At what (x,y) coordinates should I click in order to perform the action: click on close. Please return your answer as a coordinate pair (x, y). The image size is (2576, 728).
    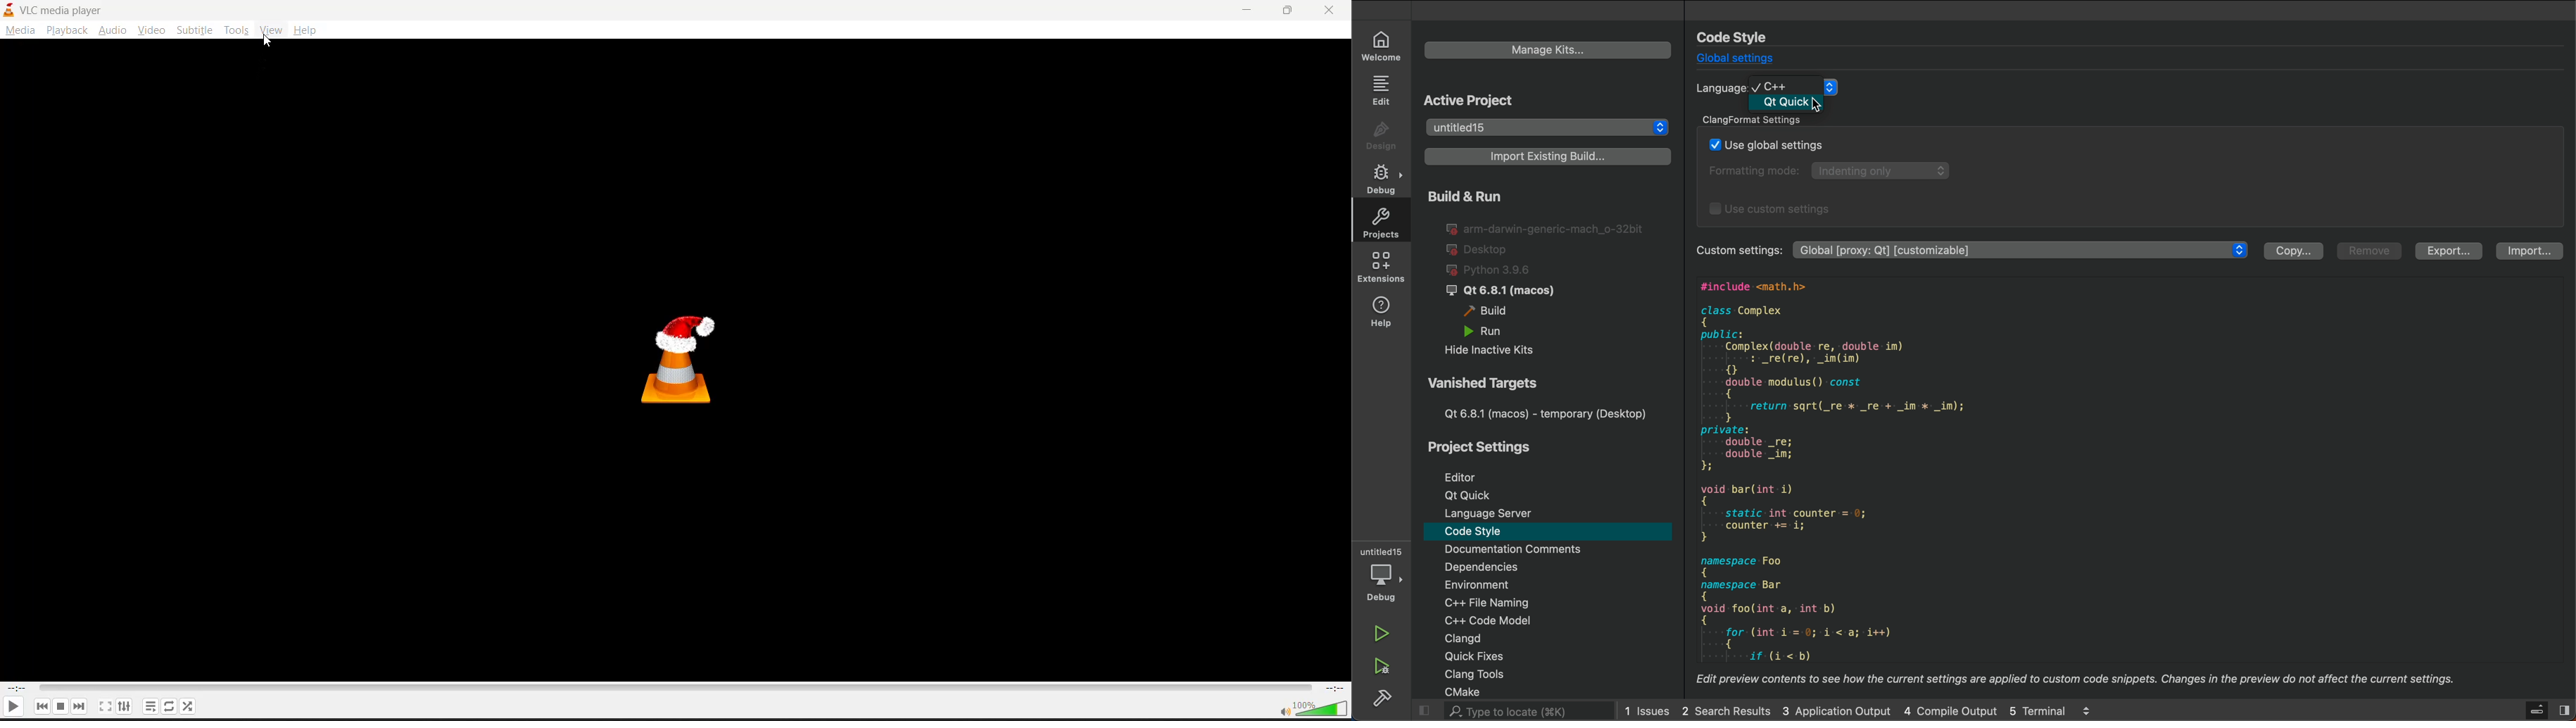
    Looking at the image, I should click on (1330, 11).